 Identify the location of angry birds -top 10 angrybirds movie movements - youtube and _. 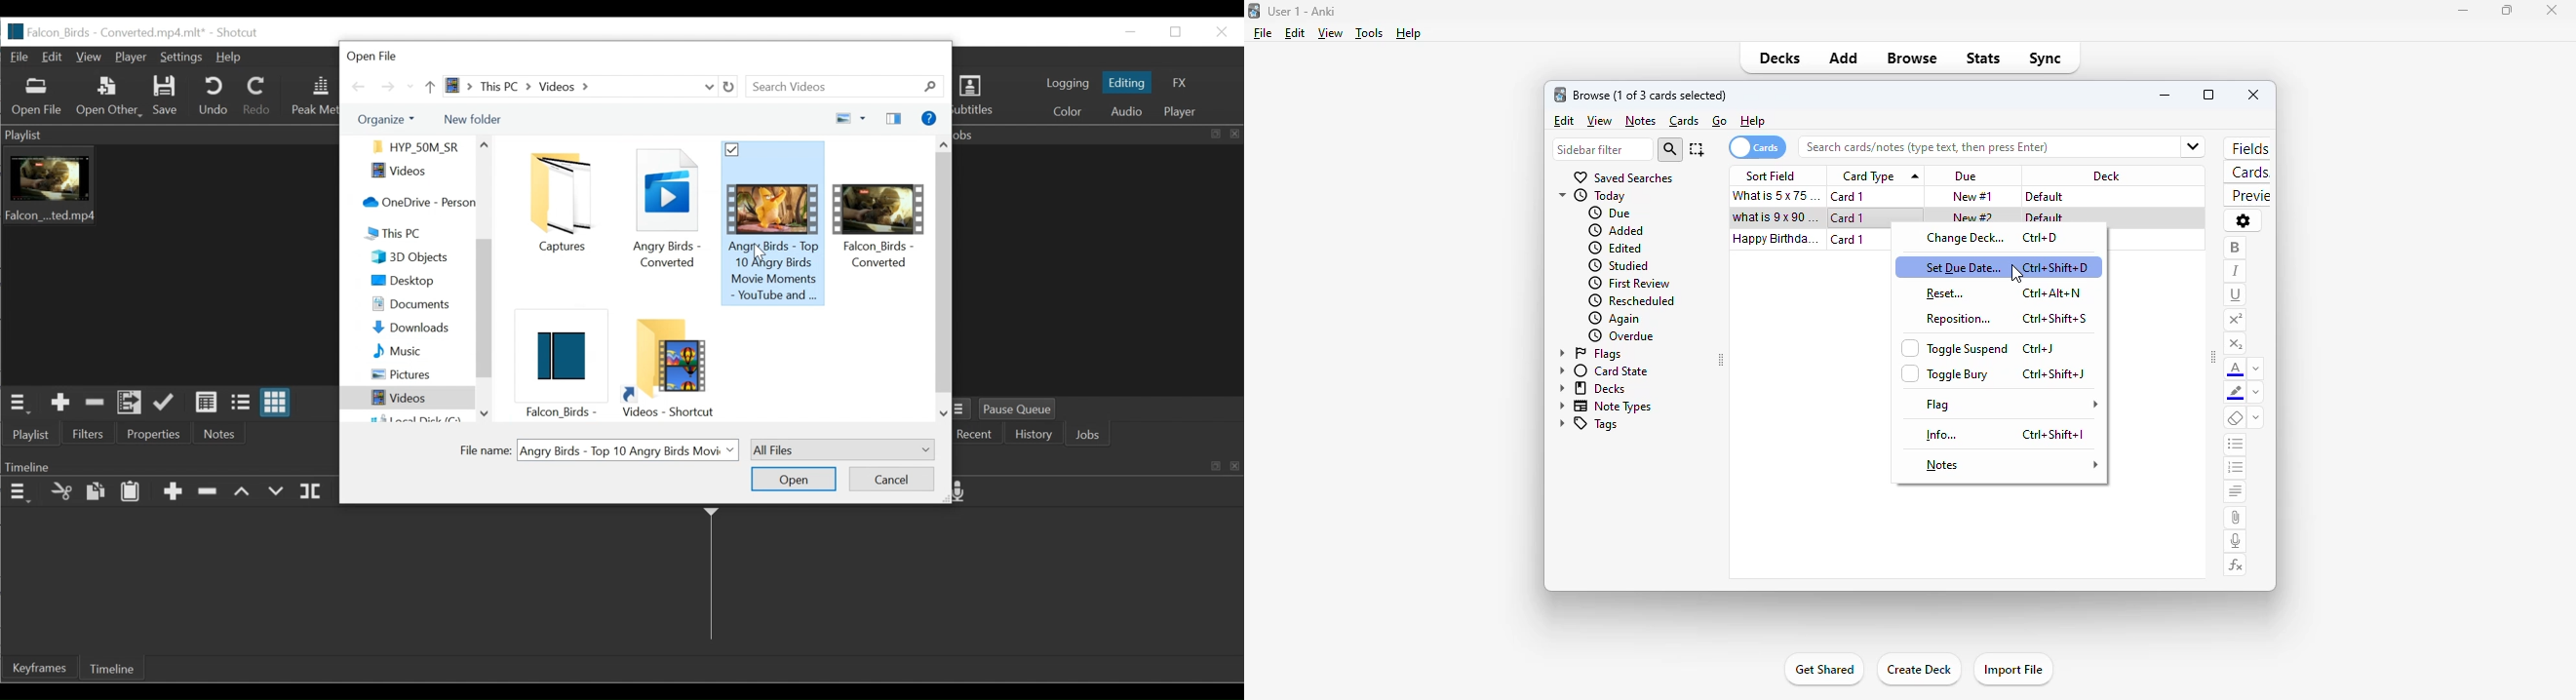
(775, 224).